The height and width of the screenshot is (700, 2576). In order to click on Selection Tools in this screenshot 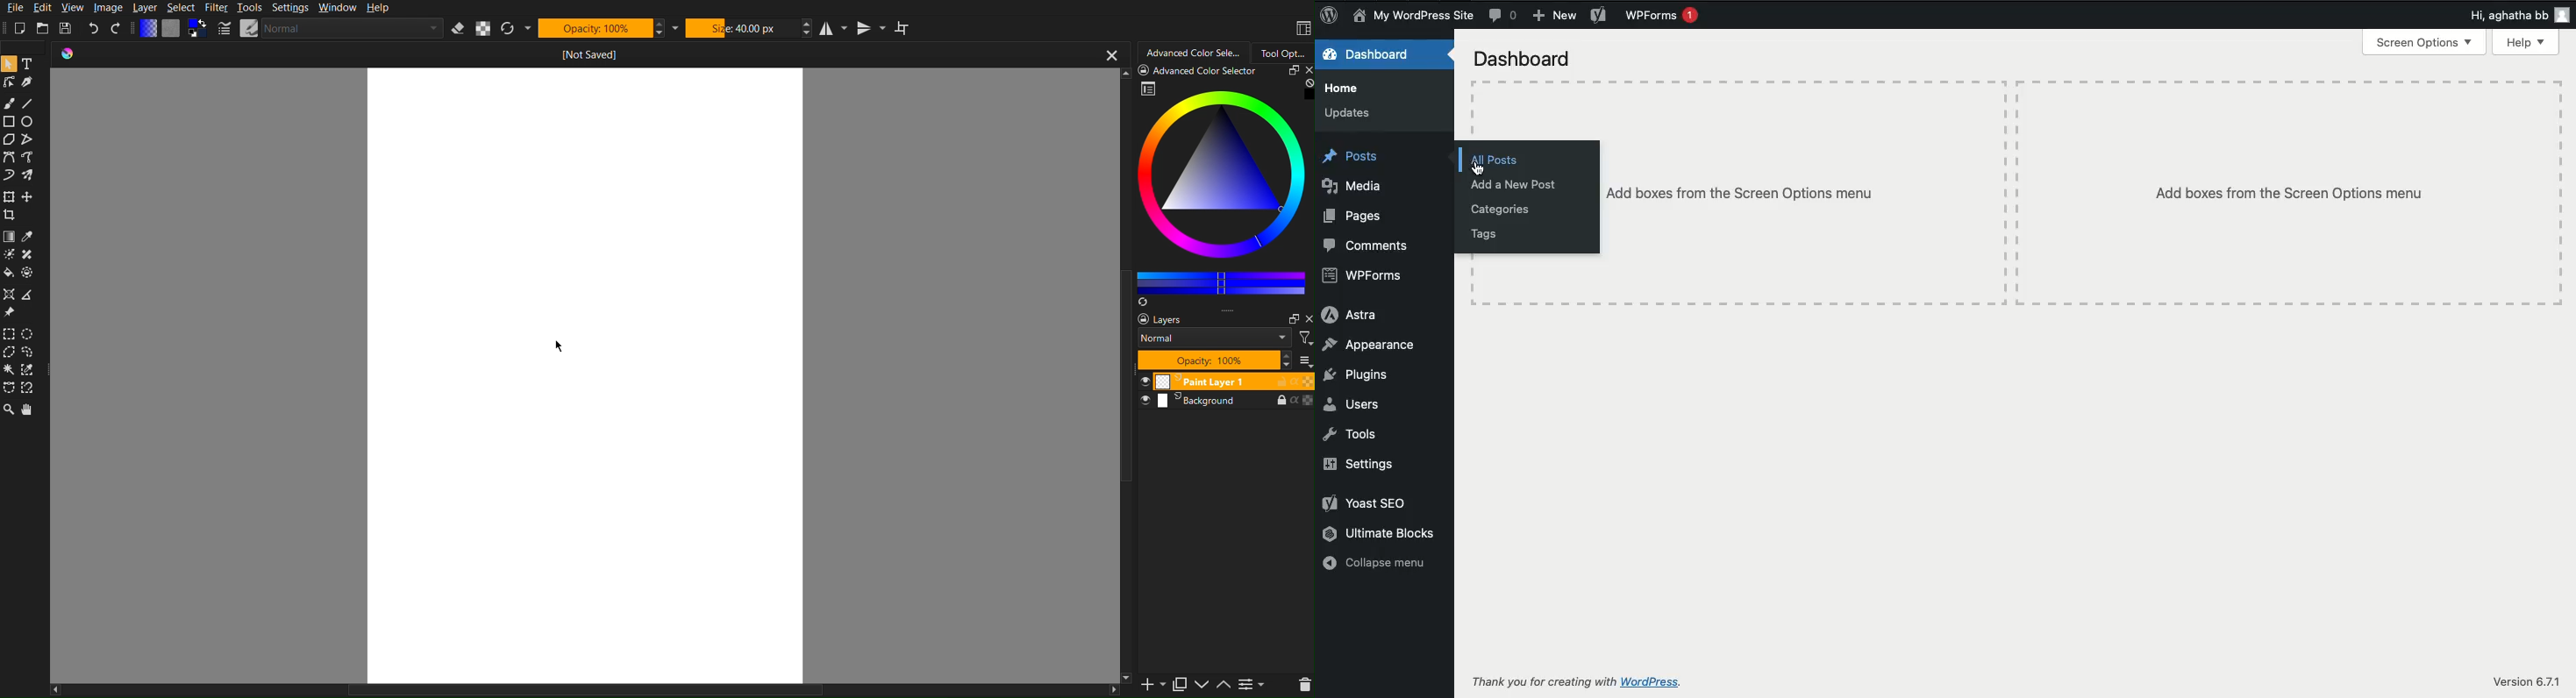, I will do `click(23, 363)`.